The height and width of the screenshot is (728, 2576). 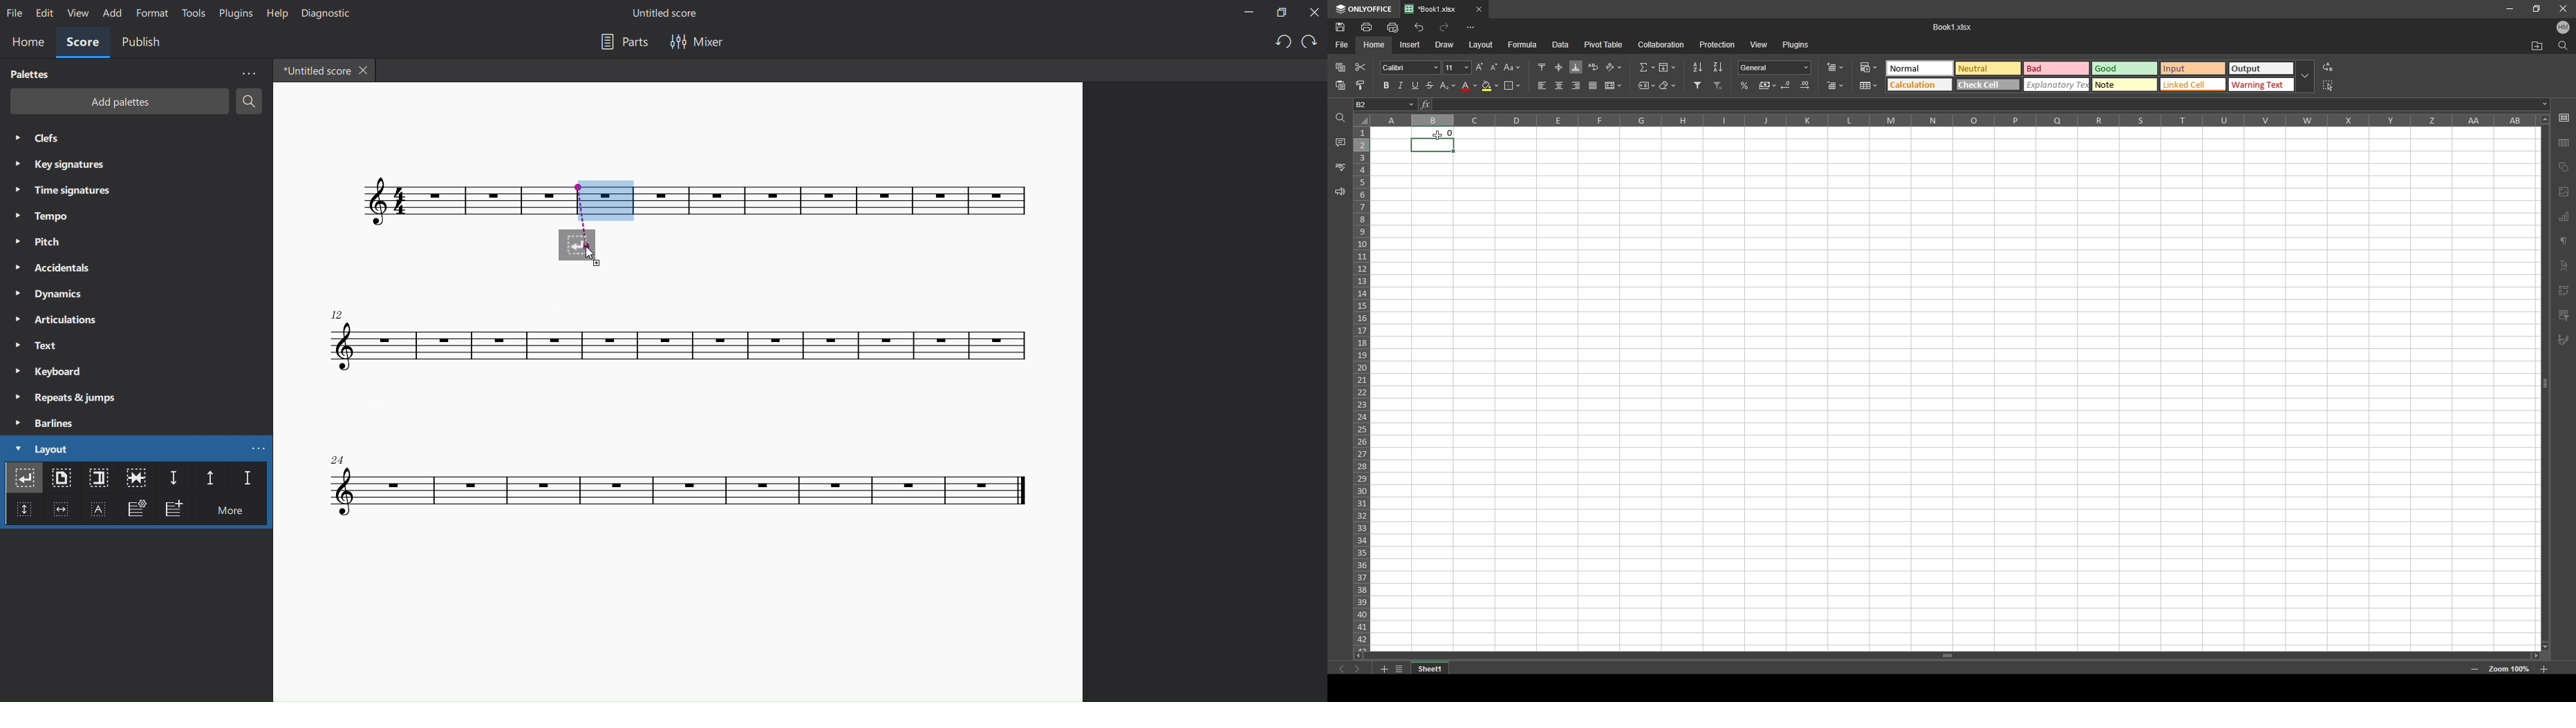 I want to click on score, so click(x=848, y=205).